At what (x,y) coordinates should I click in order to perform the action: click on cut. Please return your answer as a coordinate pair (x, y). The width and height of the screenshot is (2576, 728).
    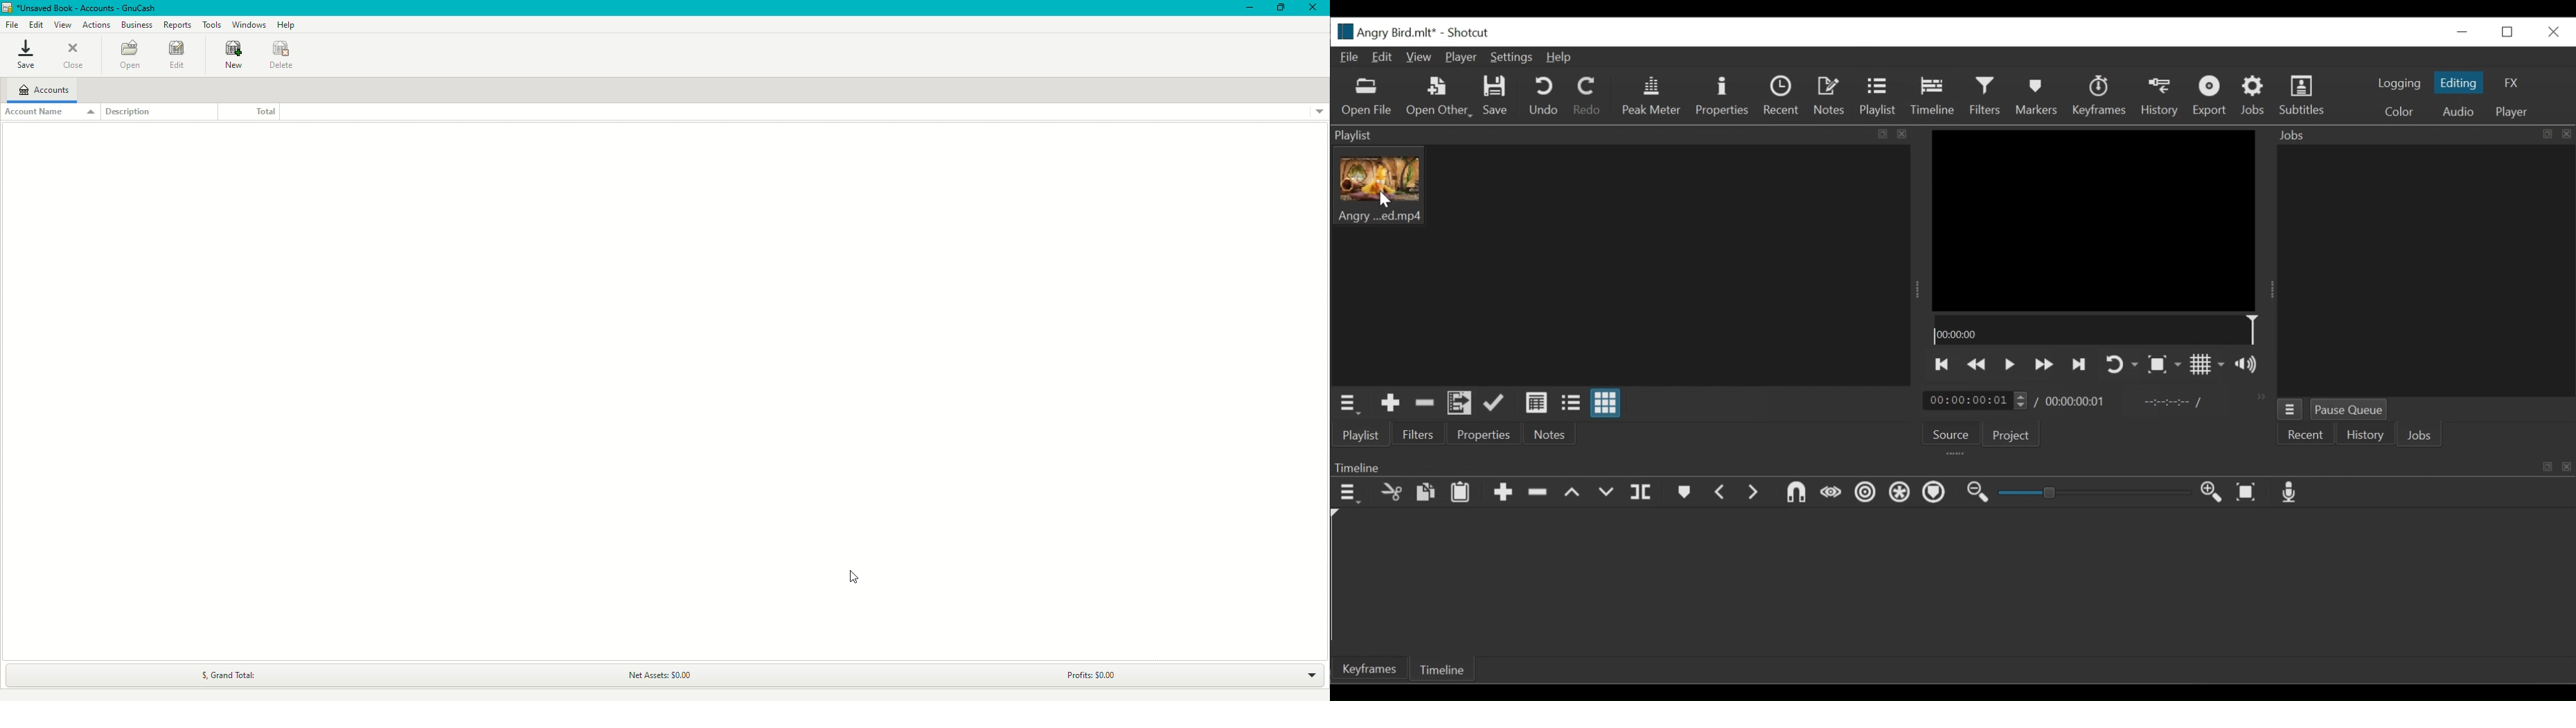
    Looking at the image, I should click on (1391, 493).